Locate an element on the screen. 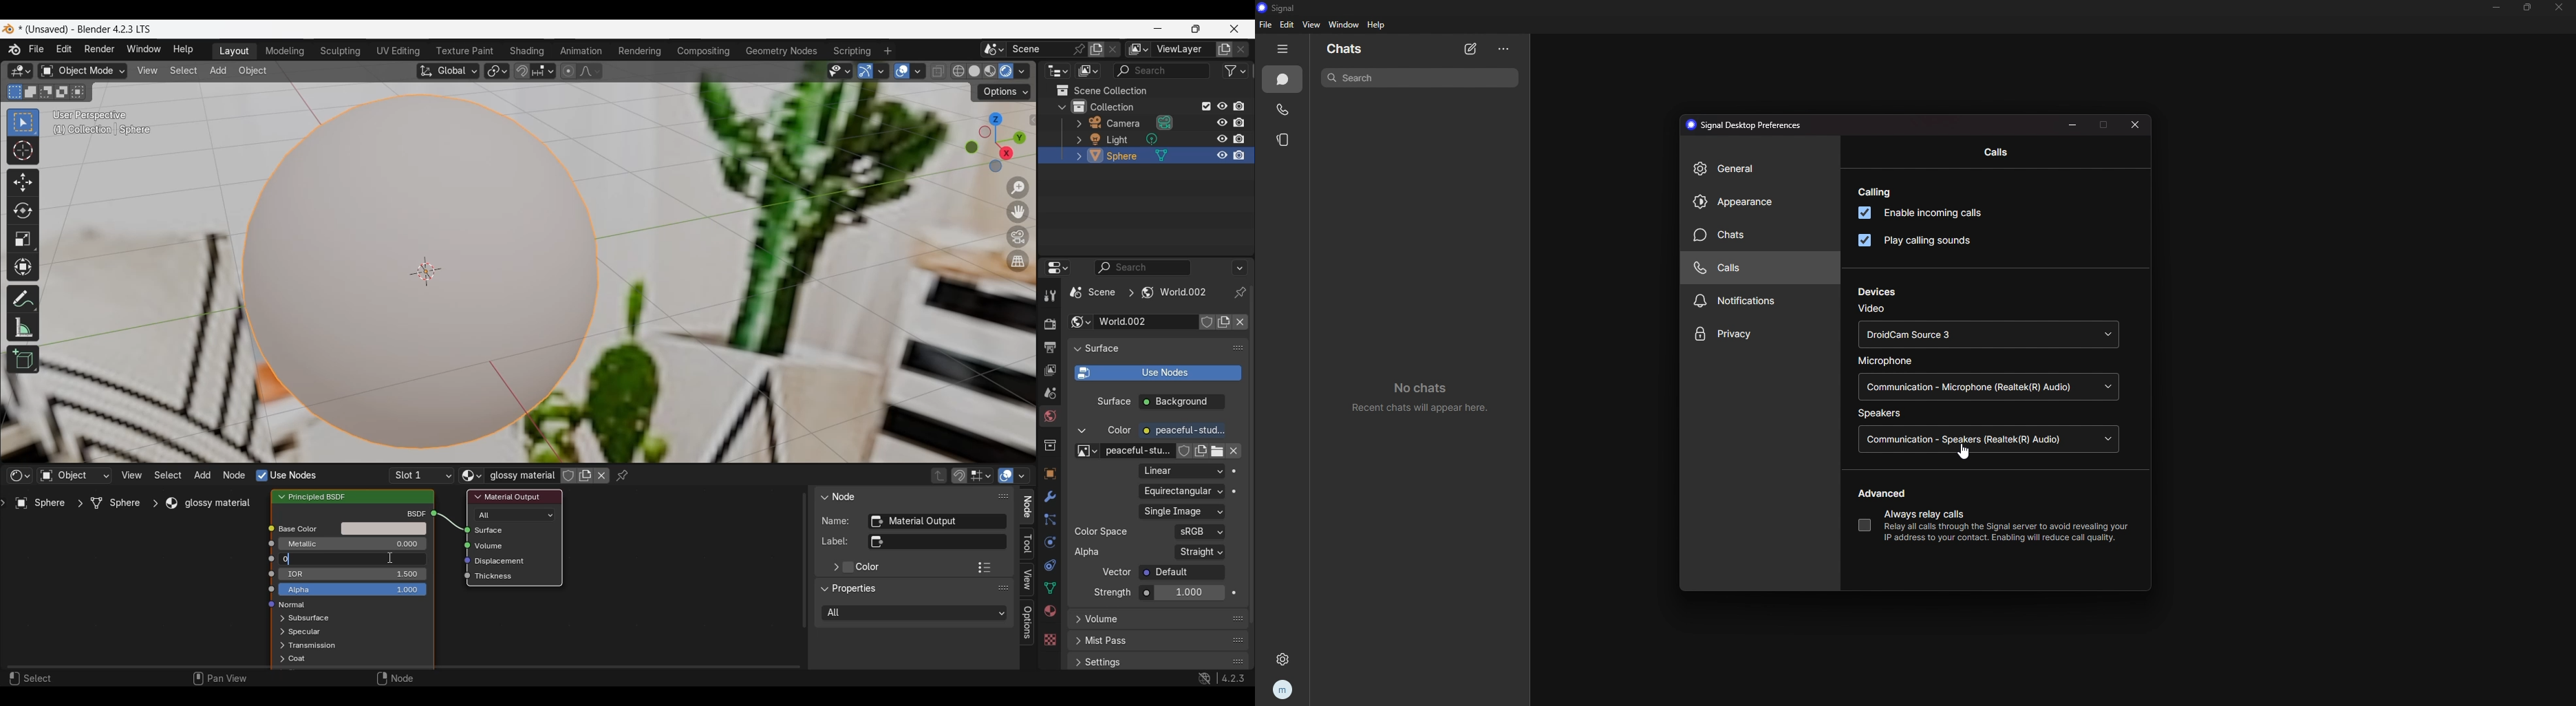 The width and height of the screenshot is (2576, 728). Volume  is located at coordinates (1103, 619).